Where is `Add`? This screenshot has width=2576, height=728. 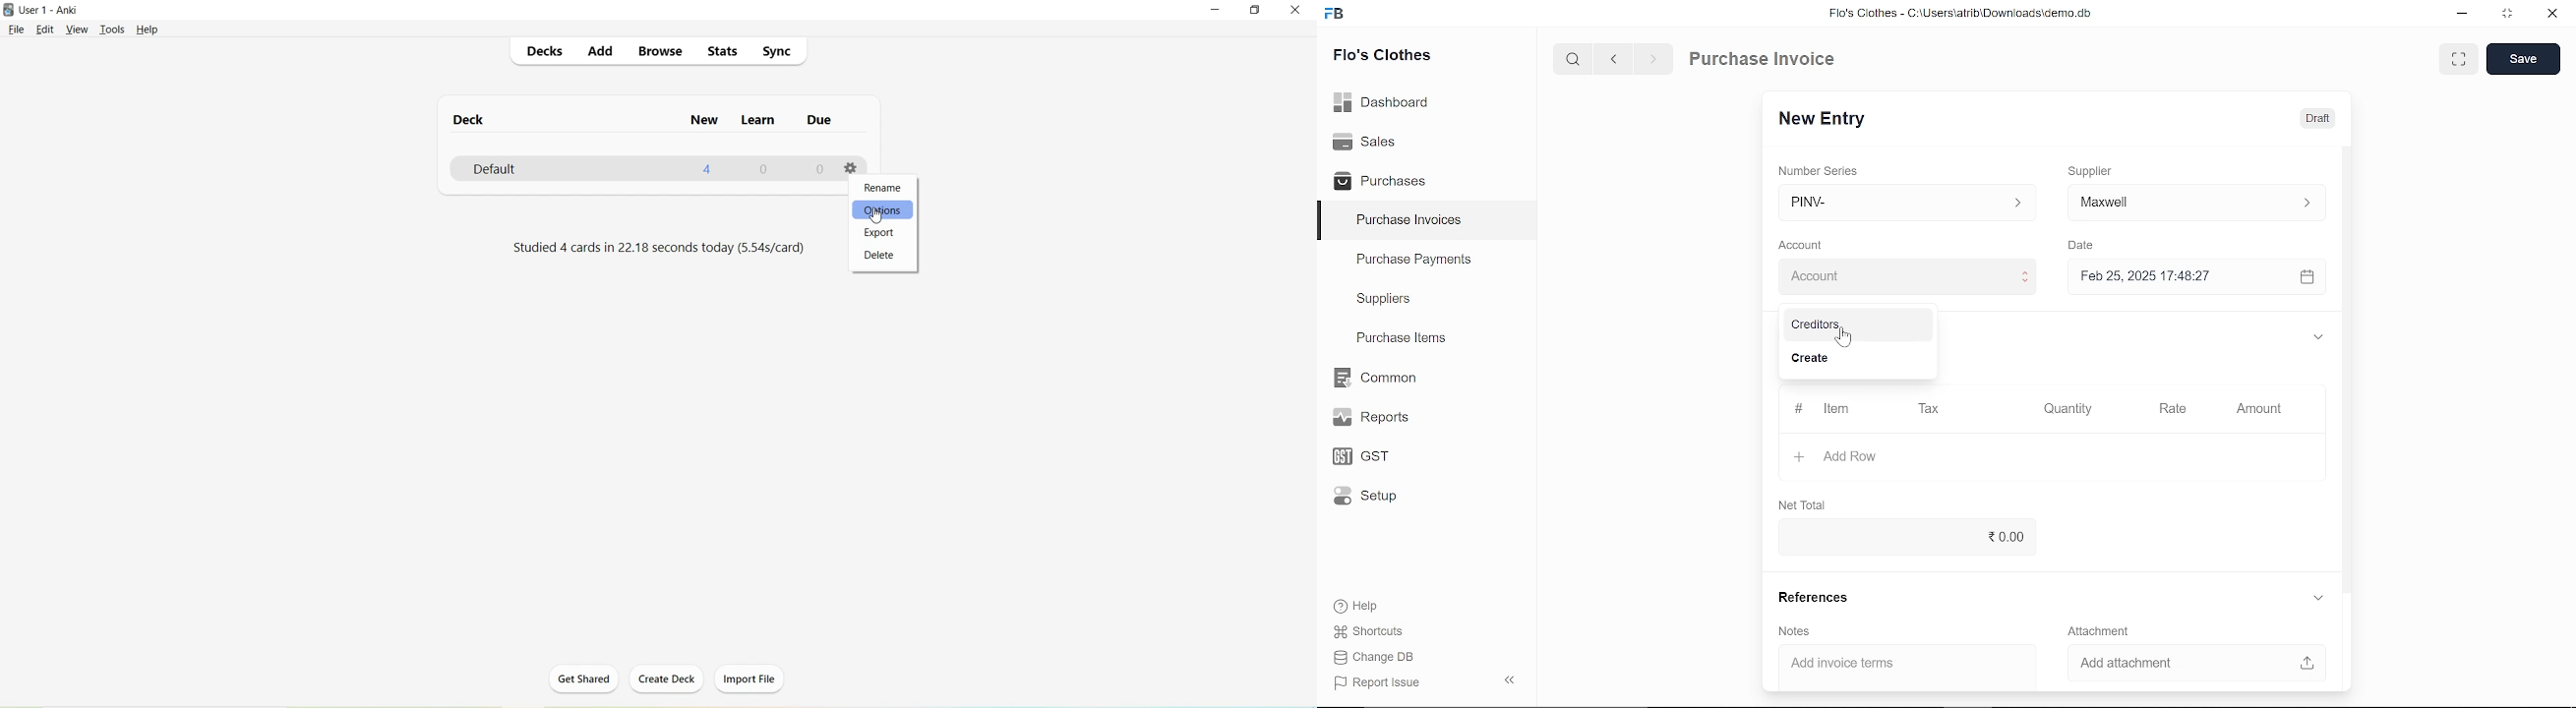 Add is located at coordinates (601, 52).